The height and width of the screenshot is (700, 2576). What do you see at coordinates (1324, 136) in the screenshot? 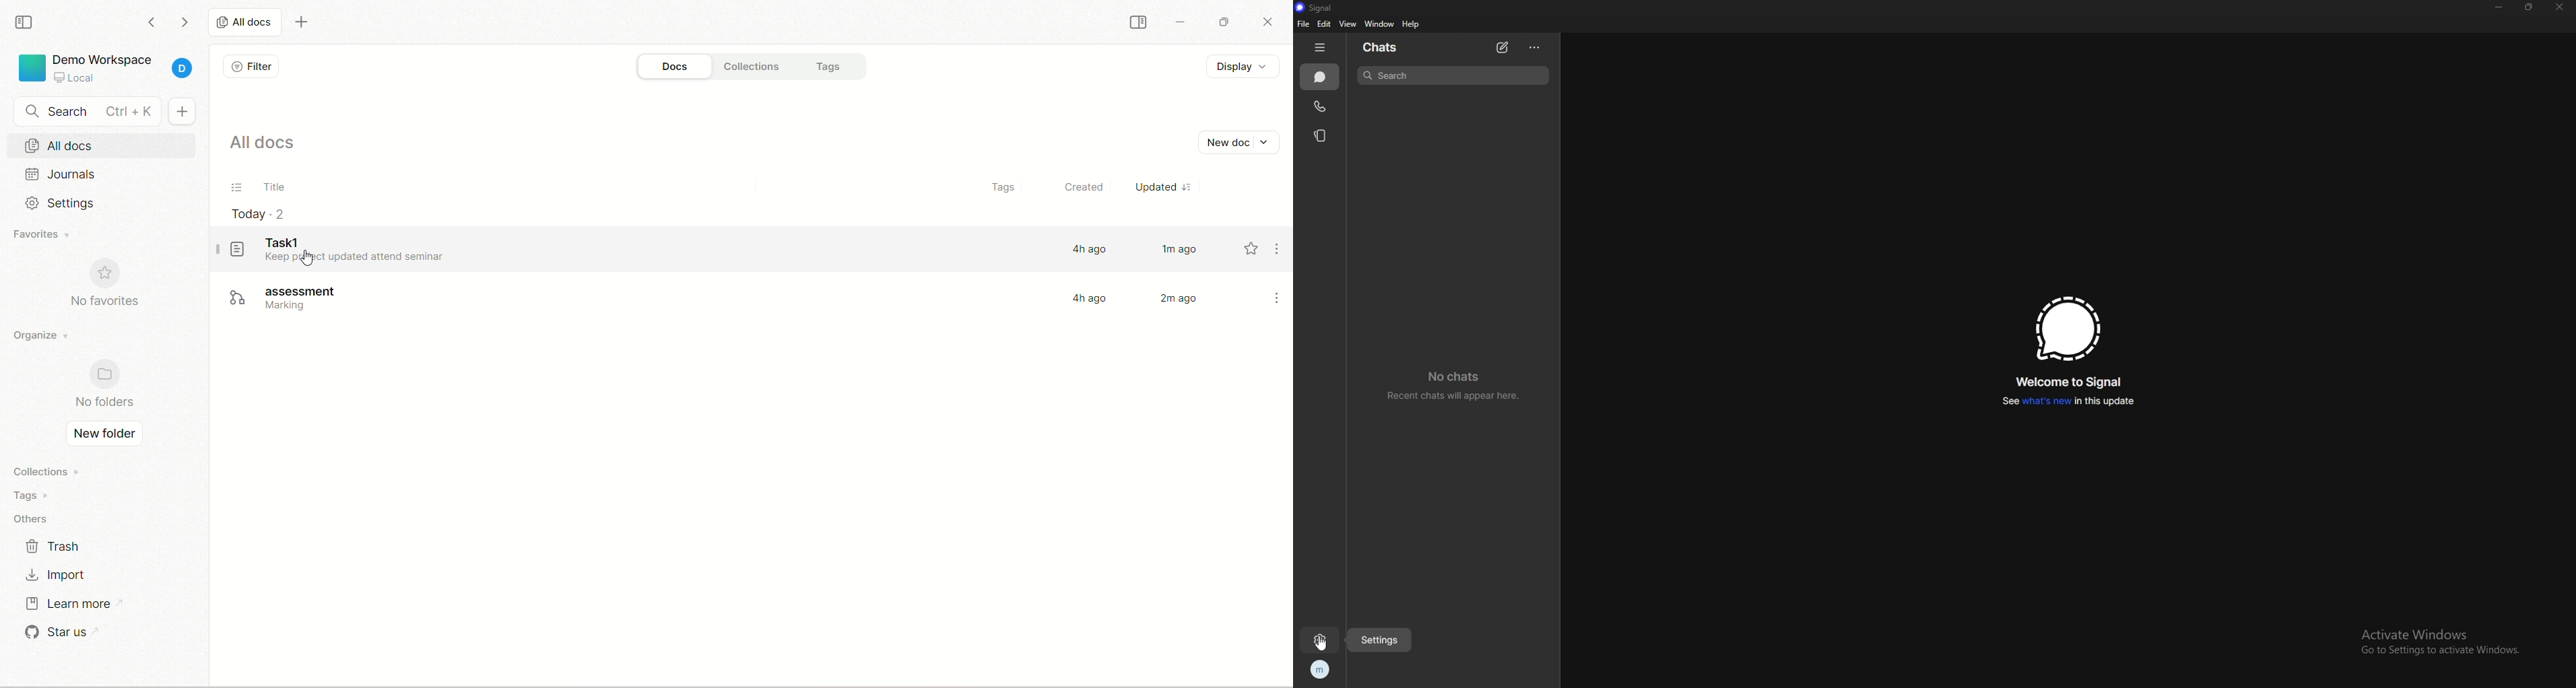
I see `stories` at bounding box center [1324, 136].